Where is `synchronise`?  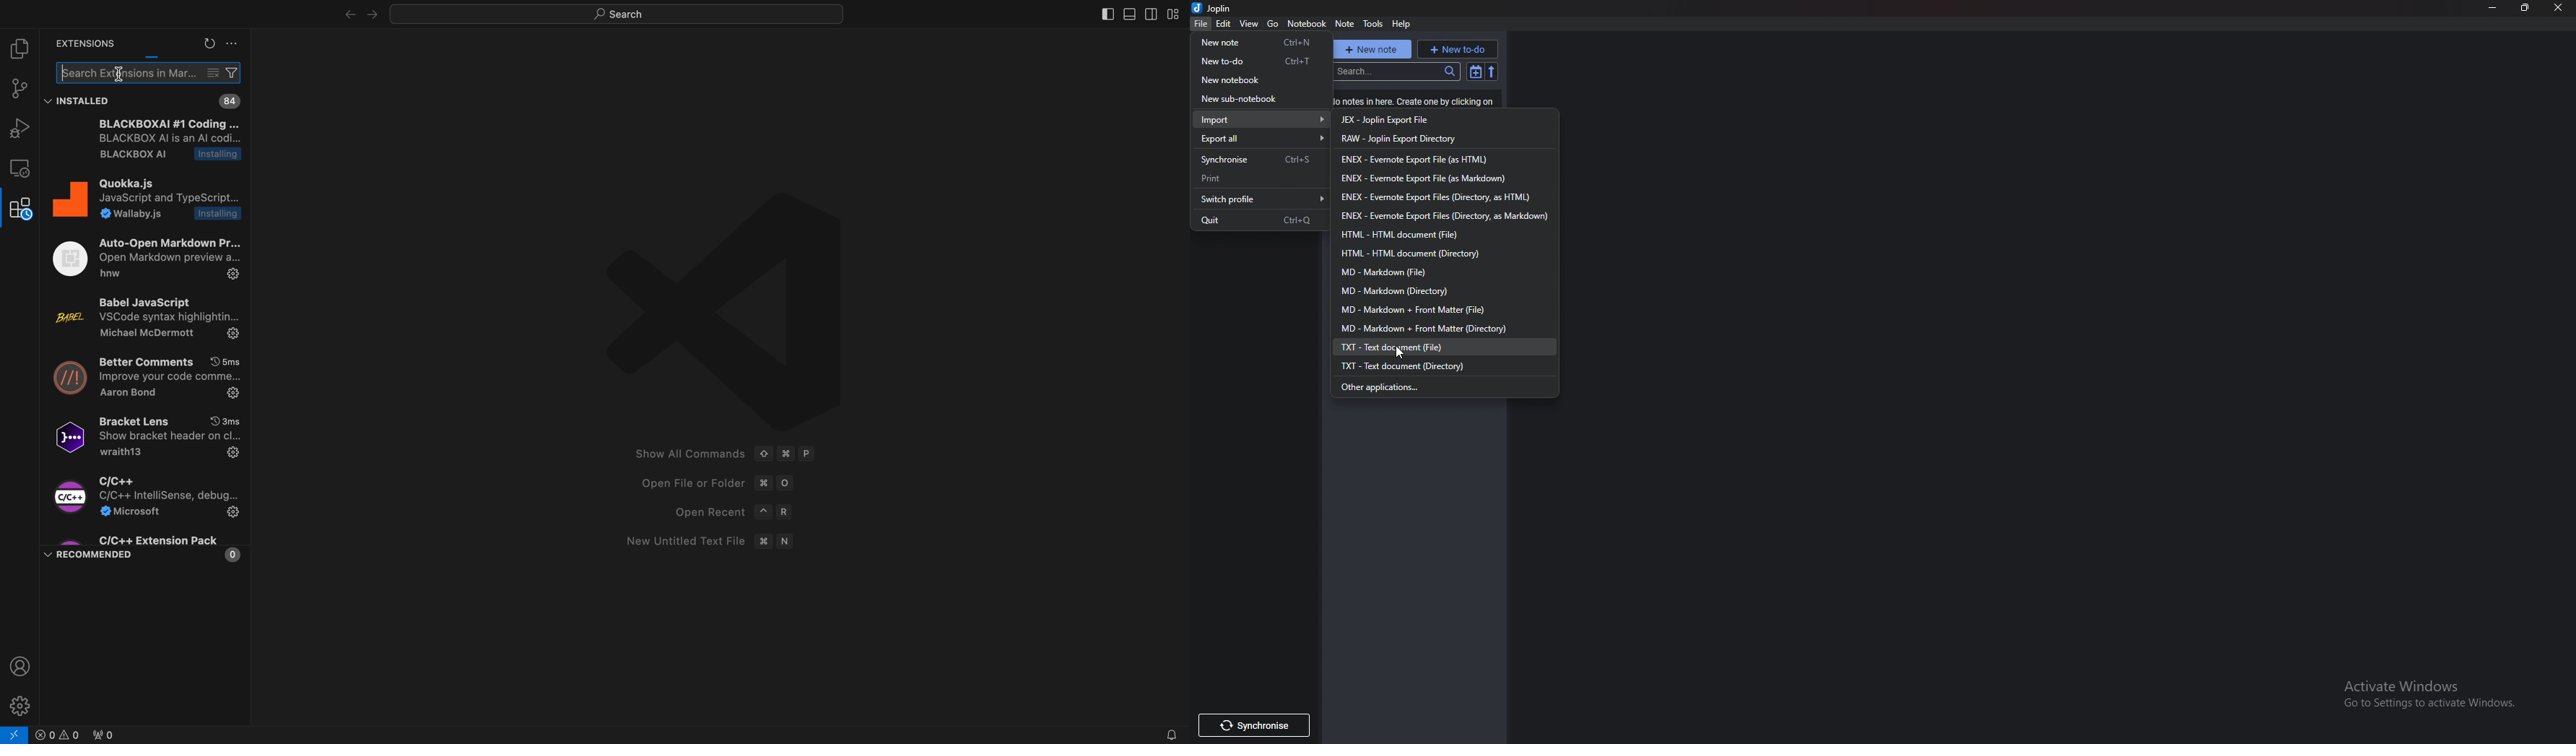
synchronise is located at coordinates (1263, 724).